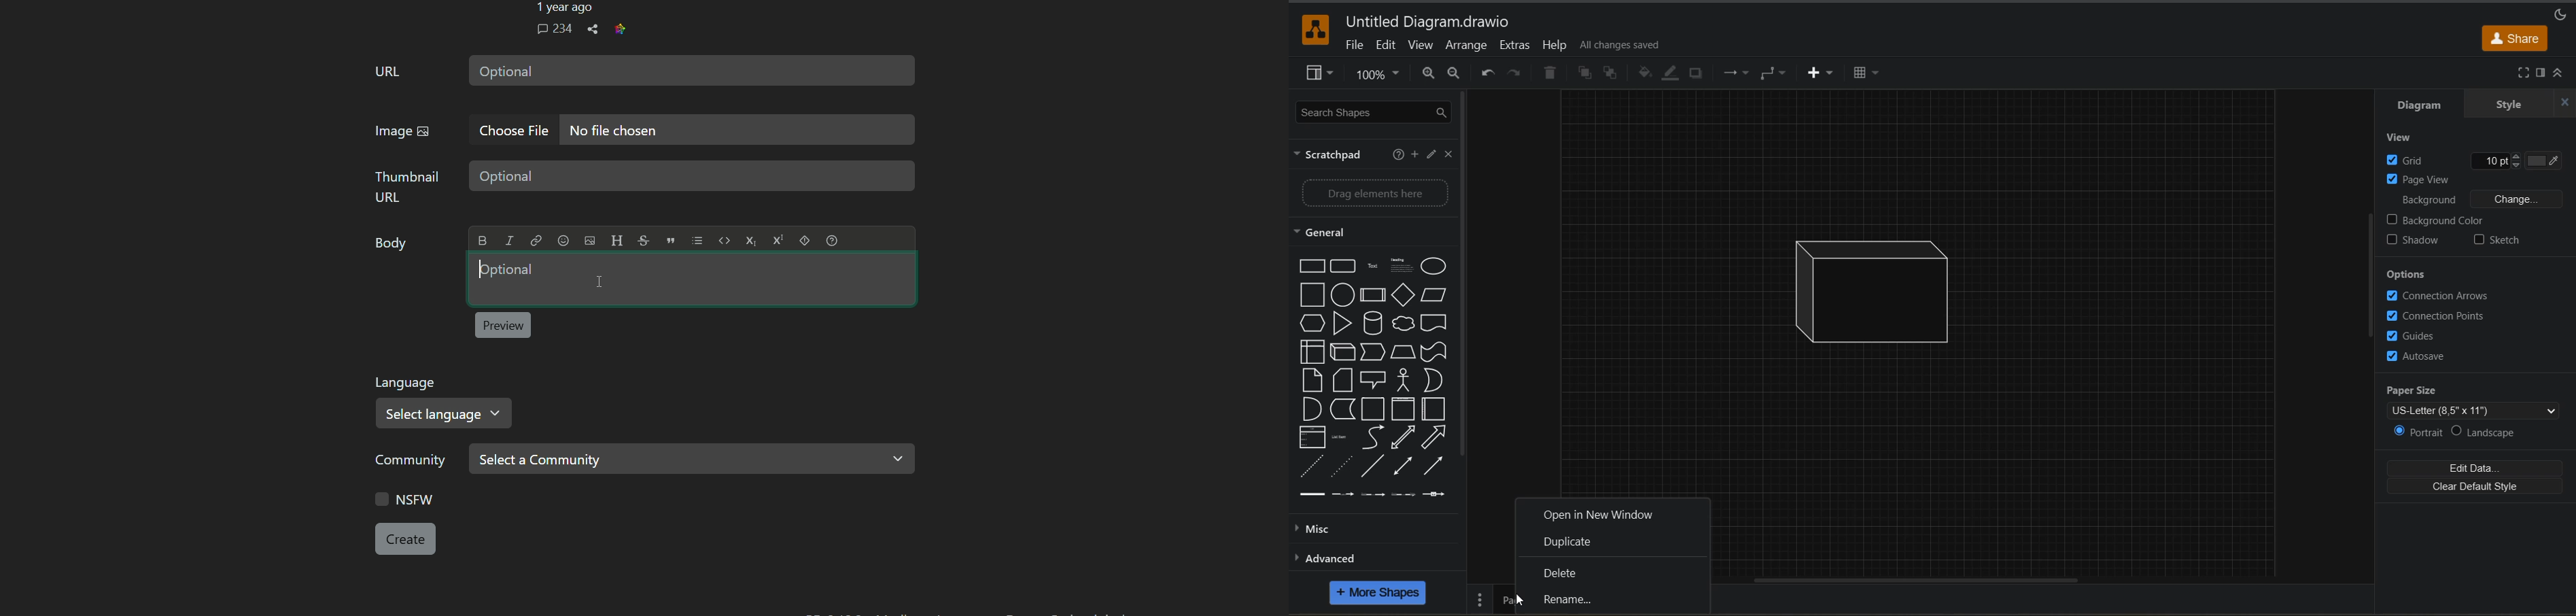  I want to click on view, so click(1320, 75).